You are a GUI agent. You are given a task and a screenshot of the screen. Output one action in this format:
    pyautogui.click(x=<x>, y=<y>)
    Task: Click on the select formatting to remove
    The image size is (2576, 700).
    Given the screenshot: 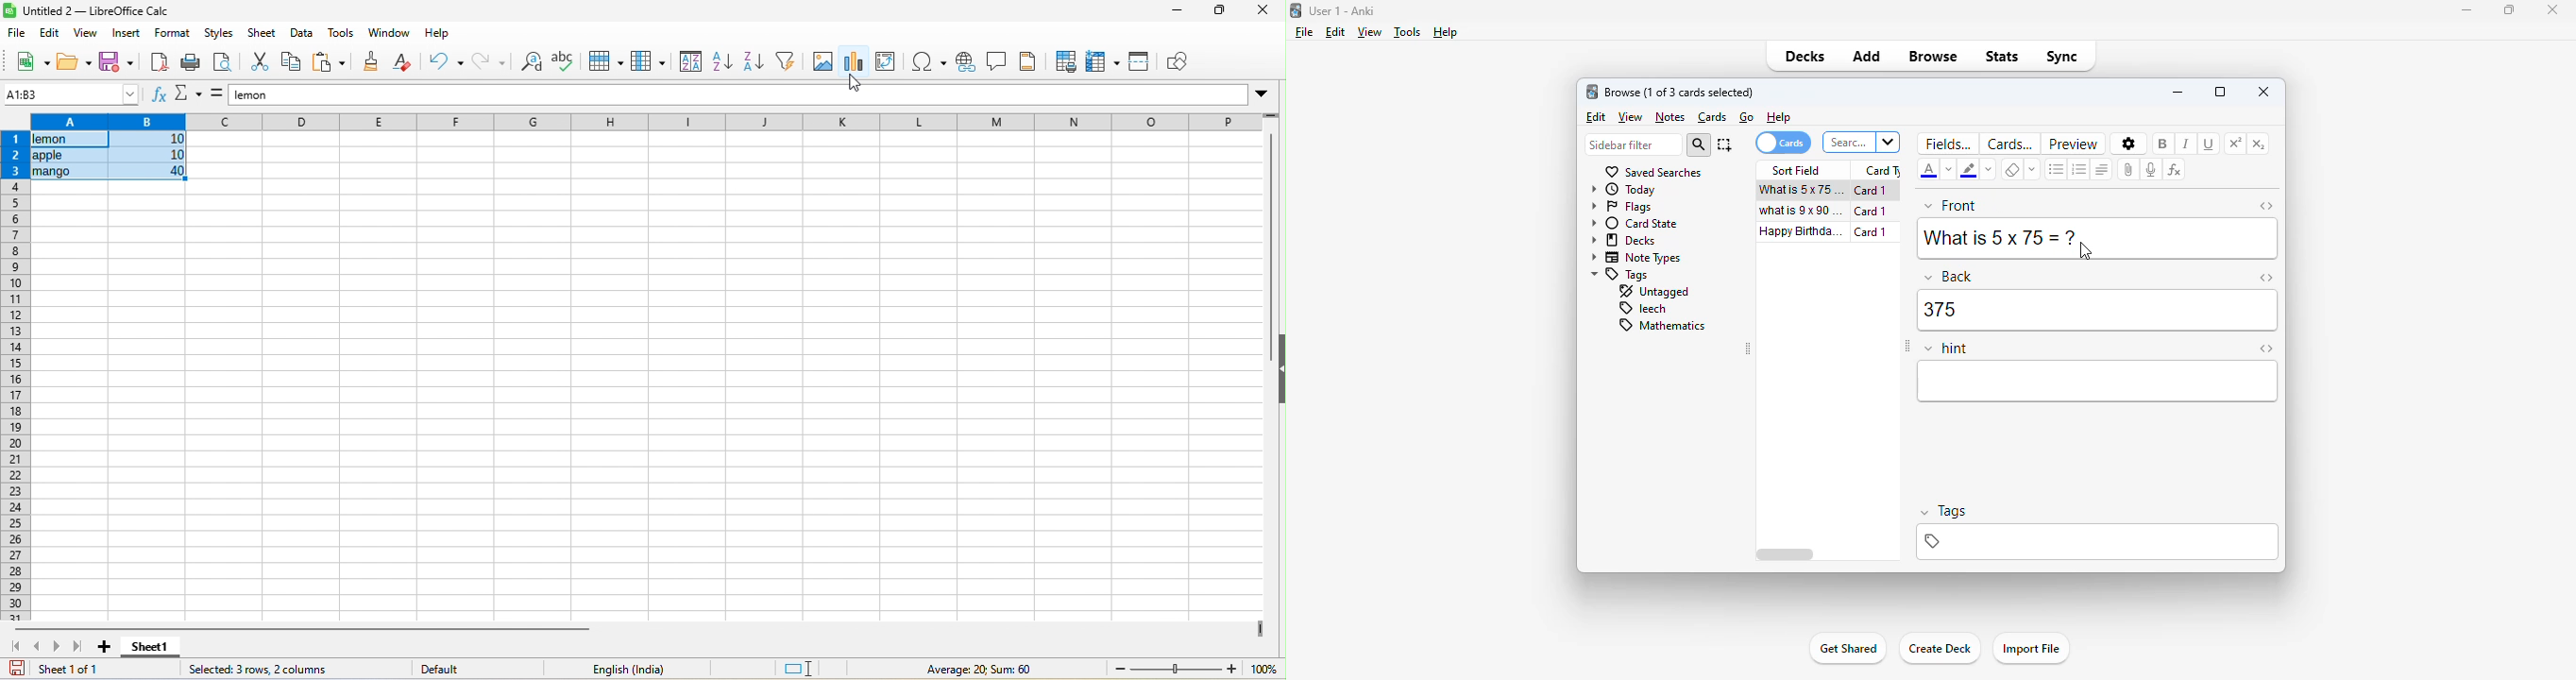 What is the action you would take?
    pyautogui.click(x=2031, y=171)
    